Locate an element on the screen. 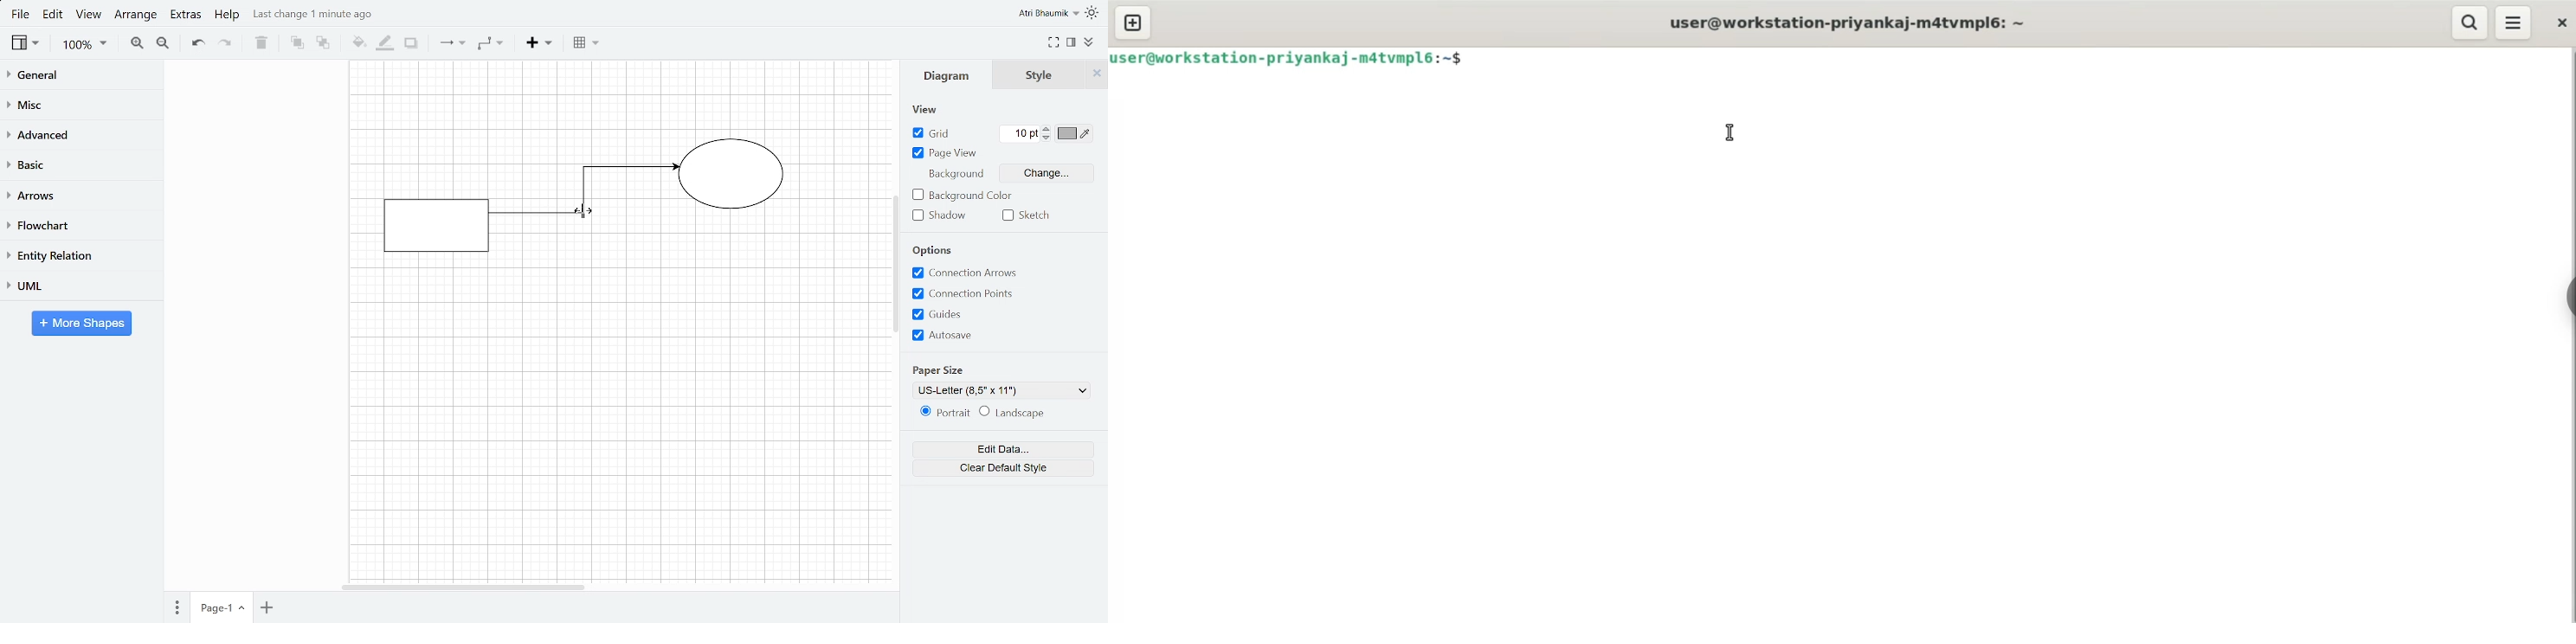  Delete is located at coordinates (260, 43).